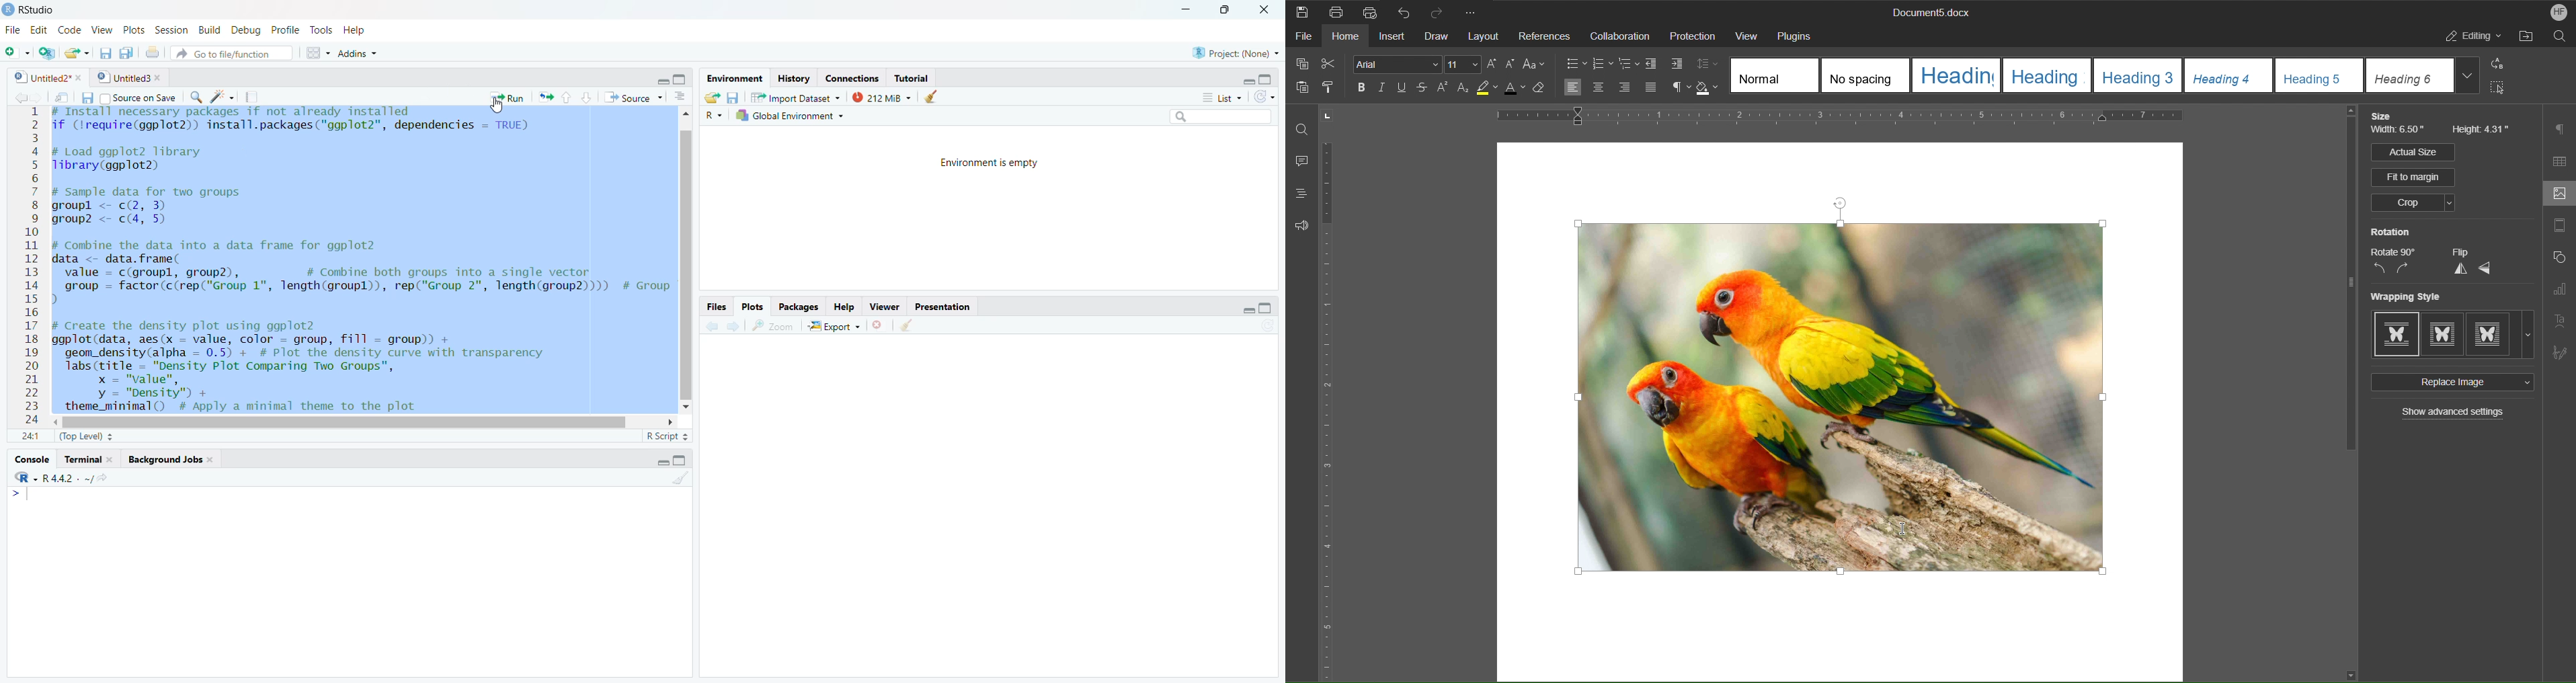 The image size is (2576, 700). I want to click on minimize, so click(1187, 9).